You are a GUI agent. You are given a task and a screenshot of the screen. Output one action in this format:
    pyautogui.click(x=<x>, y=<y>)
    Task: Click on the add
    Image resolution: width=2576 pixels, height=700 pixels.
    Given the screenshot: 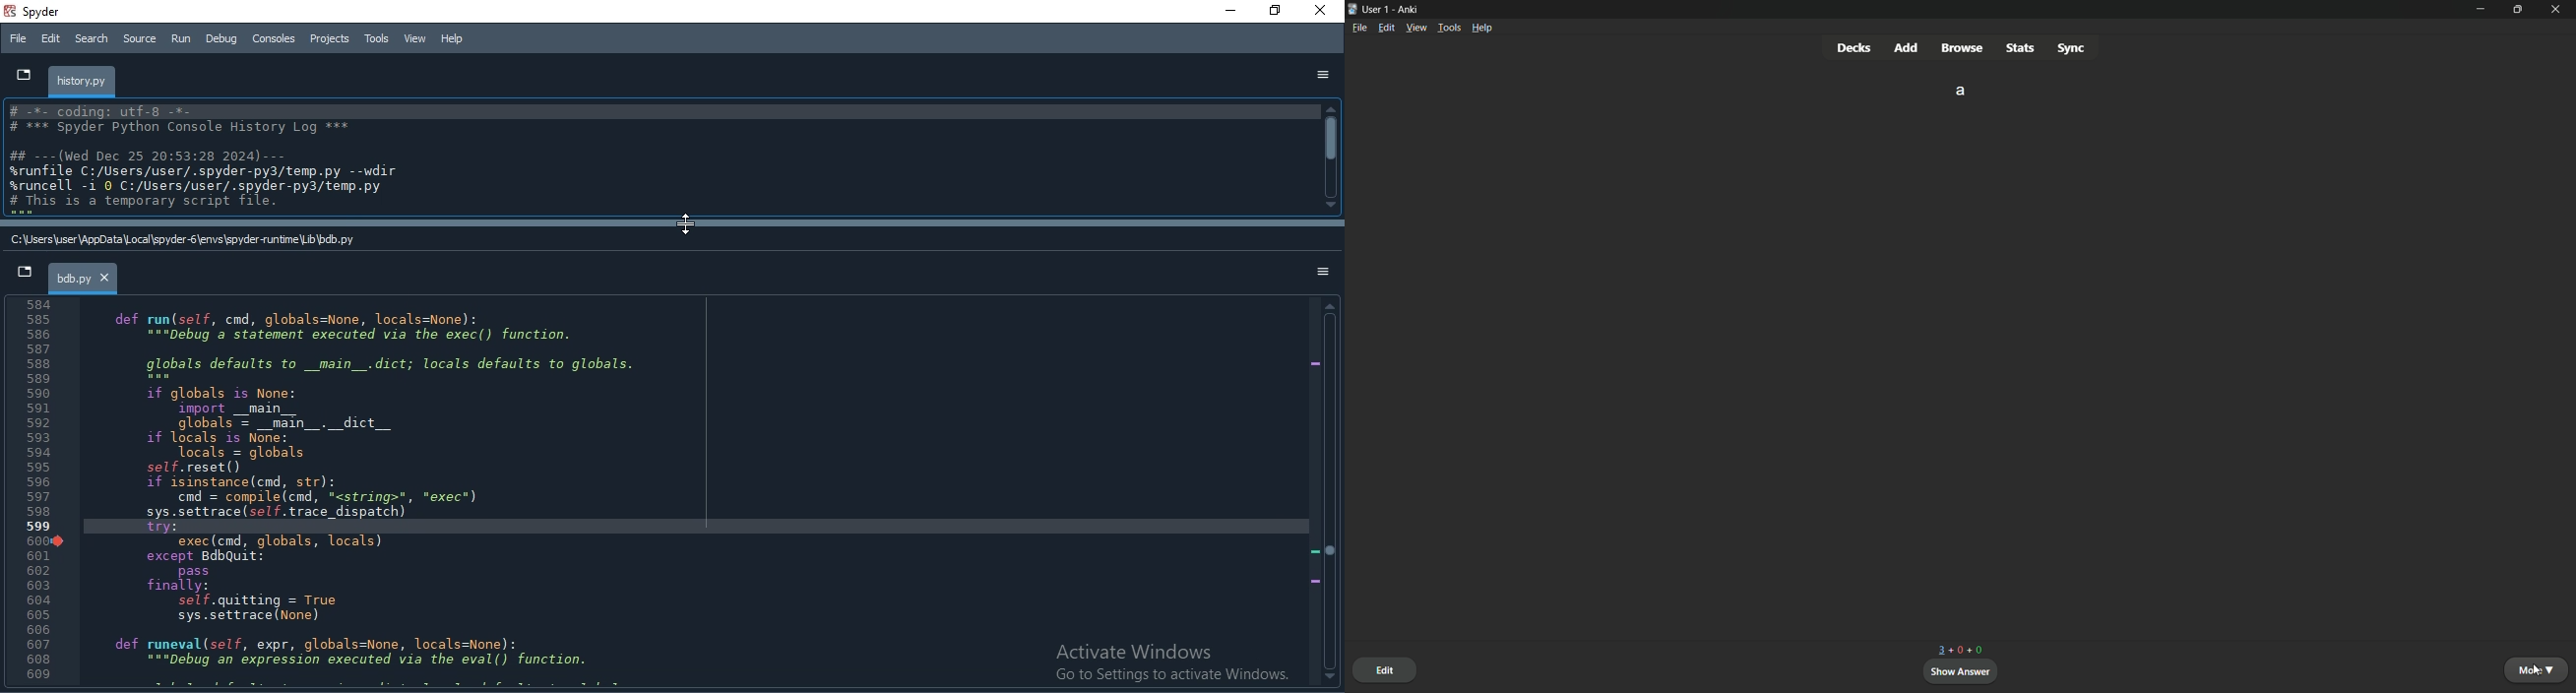 What is the action you would take?
    pyautogui.click(x=1907, y=47)
    